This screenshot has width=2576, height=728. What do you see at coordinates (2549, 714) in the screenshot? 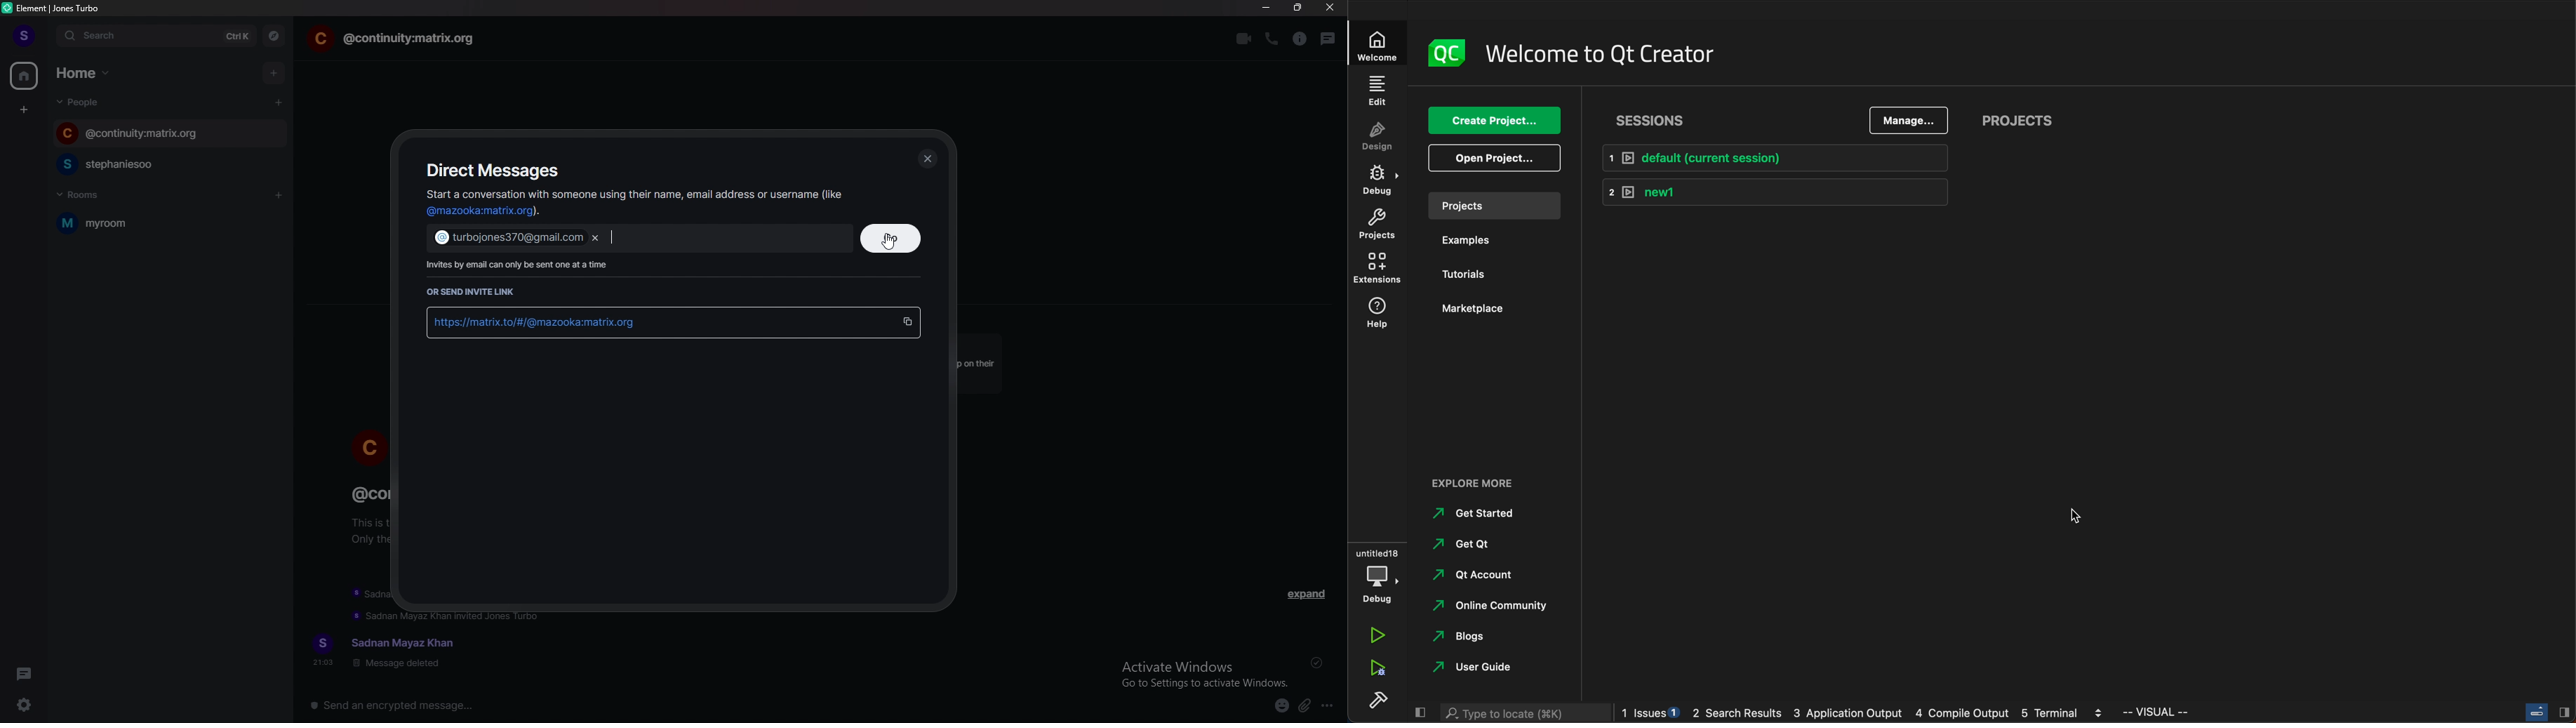
I see `close slidebar` at bounding box center [2549, 714].